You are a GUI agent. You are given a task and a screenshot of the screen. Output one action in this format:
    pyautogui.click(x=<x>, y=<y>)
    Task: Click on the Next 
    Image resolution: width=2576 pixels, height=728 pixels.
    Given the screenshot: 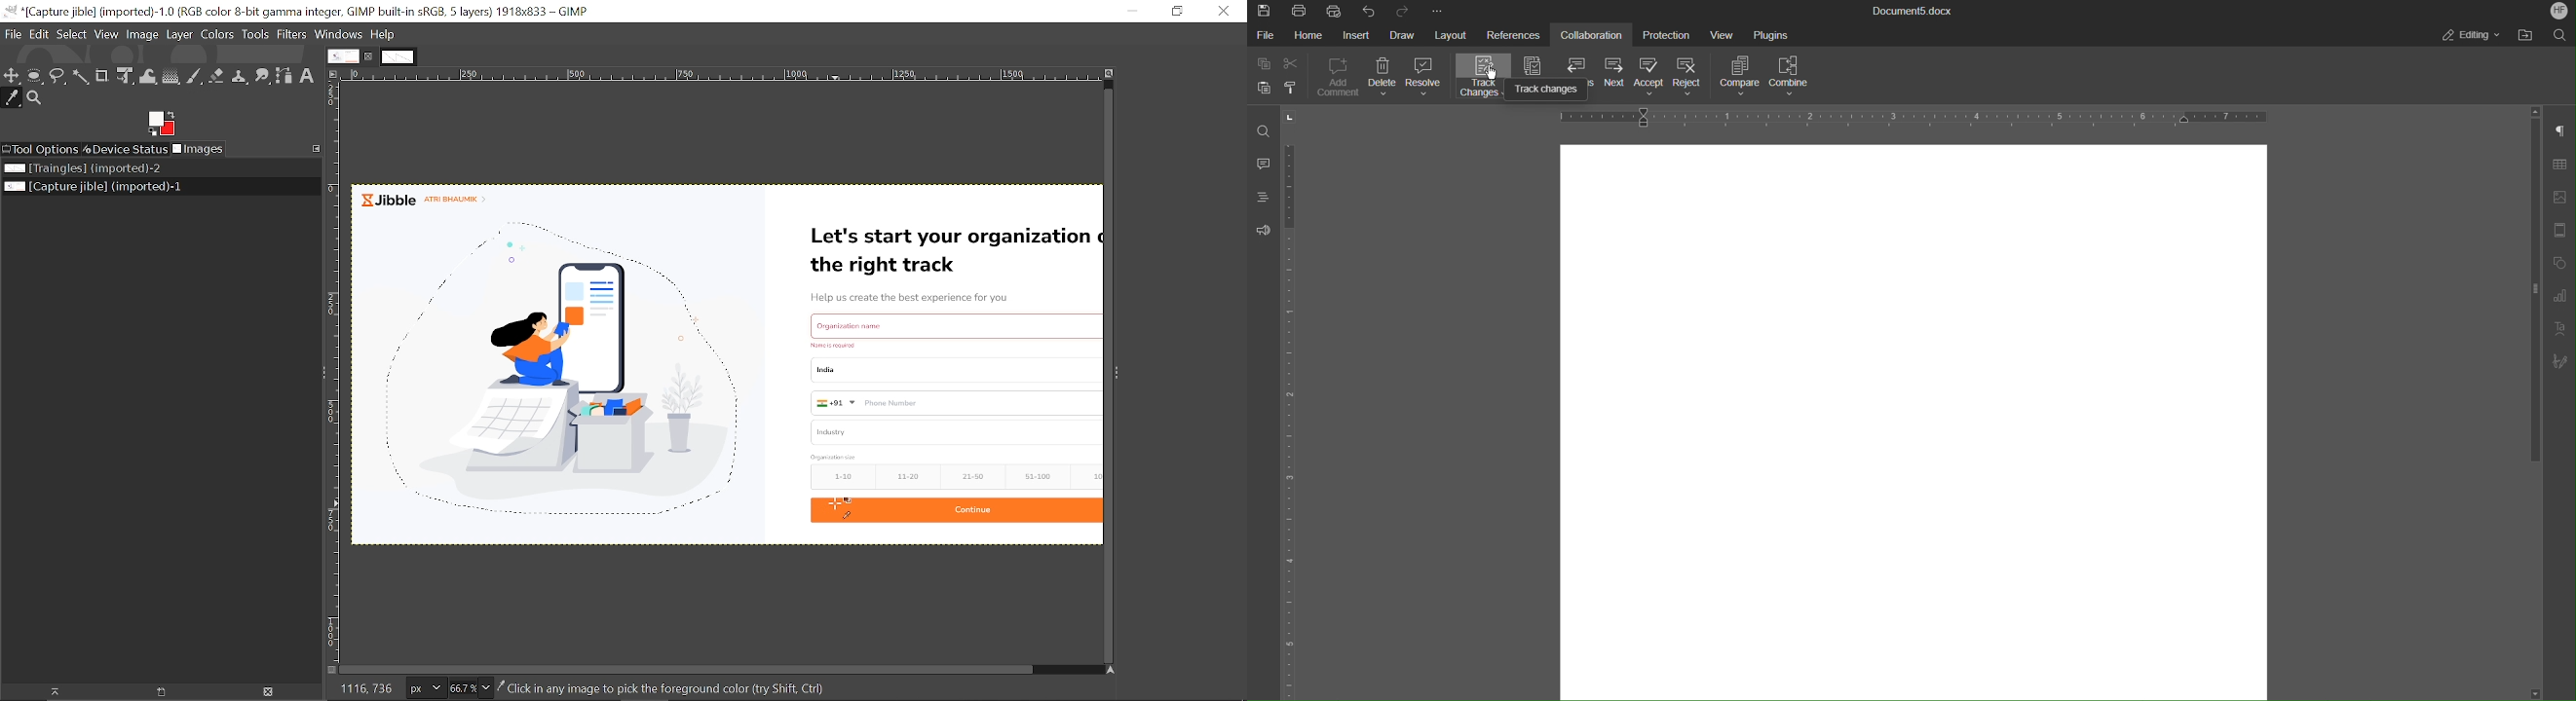 What is the action you would take?
    pyautogui.click(x=1619, y=78)
    